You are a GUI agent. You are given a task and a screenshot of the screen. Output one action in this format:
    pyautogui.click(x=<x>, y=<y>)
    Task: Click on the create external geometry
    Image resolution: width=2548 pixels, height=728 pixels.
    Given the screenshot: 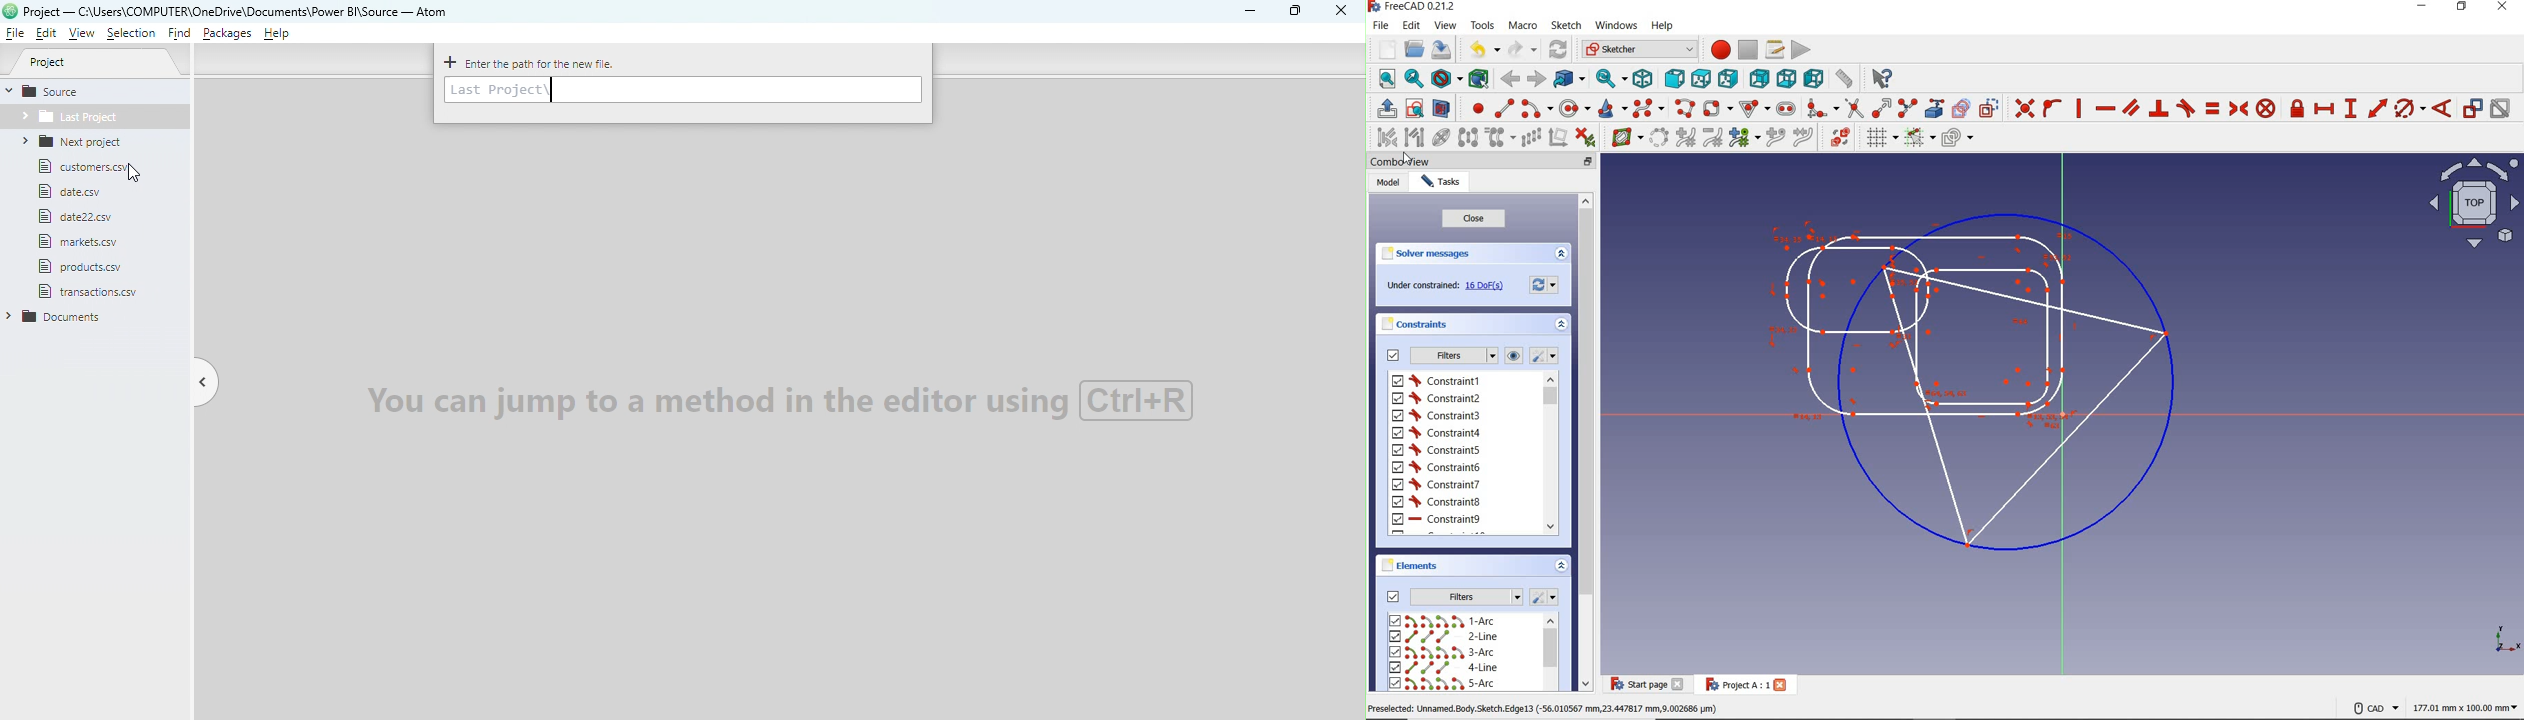 What is the action you would take?
    pyautogui.click(x=1932, y=108)
    